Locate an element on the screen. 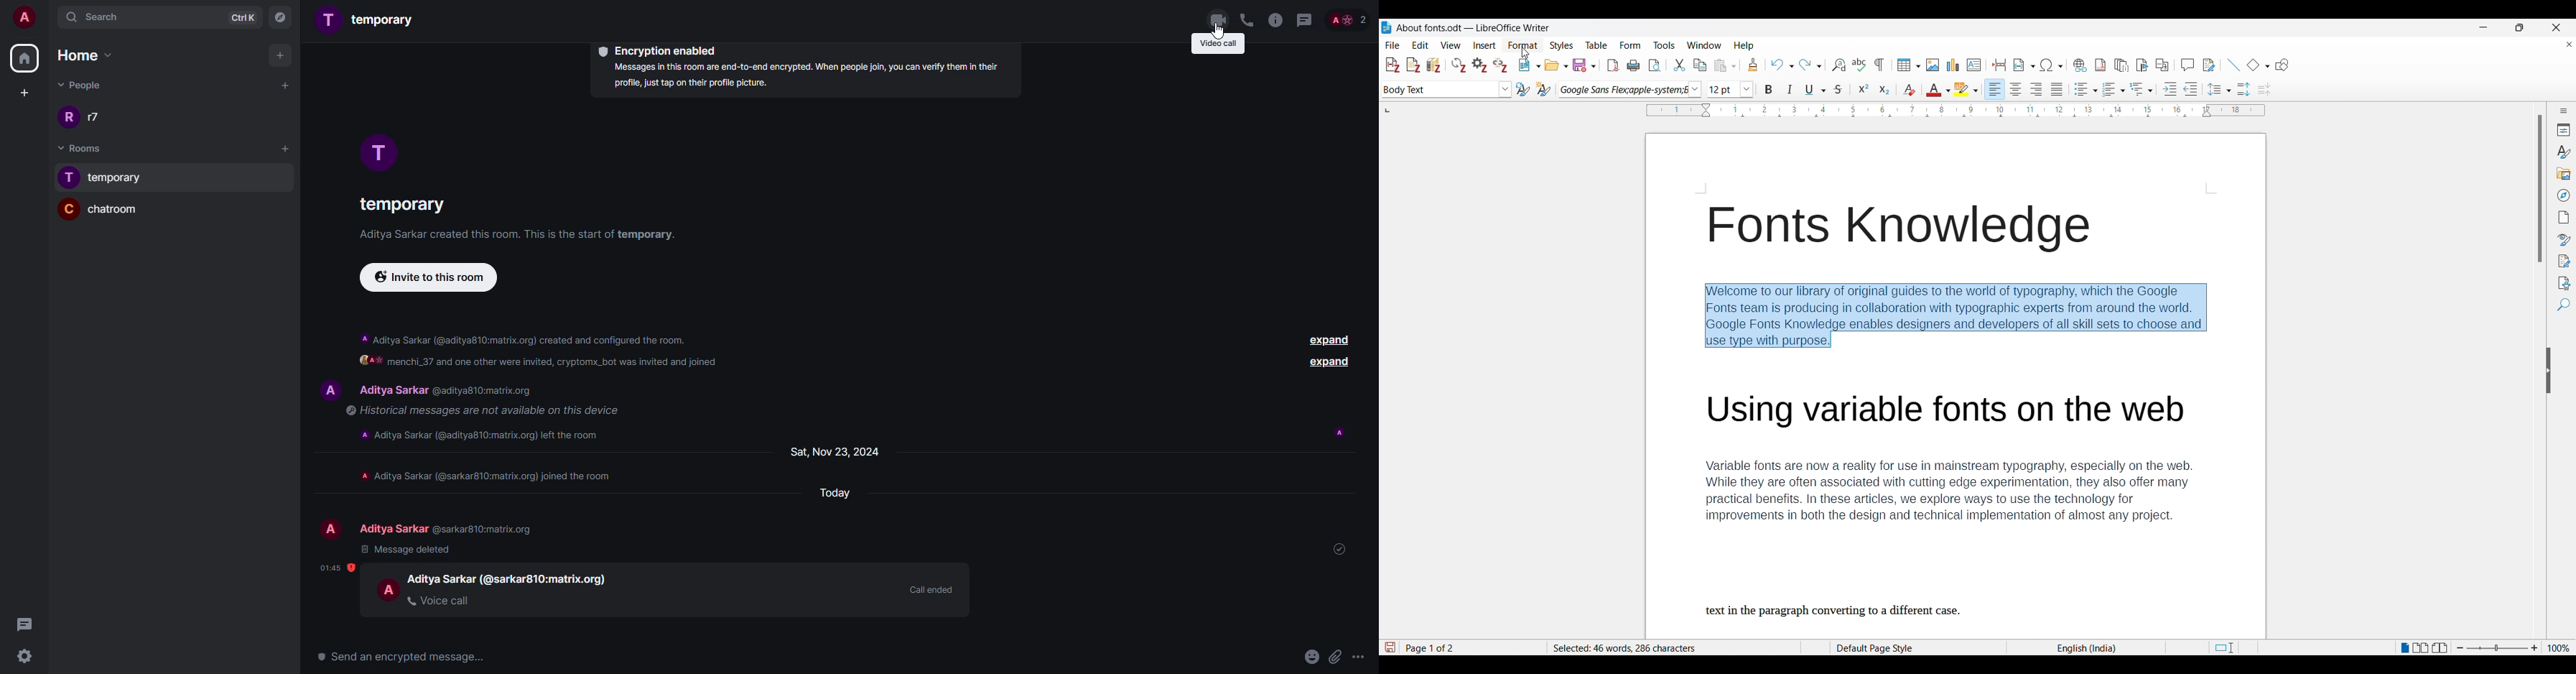 The height and width of the screenshot is (700, 2576). Insert footnote is located at coordinates (2100, 65).